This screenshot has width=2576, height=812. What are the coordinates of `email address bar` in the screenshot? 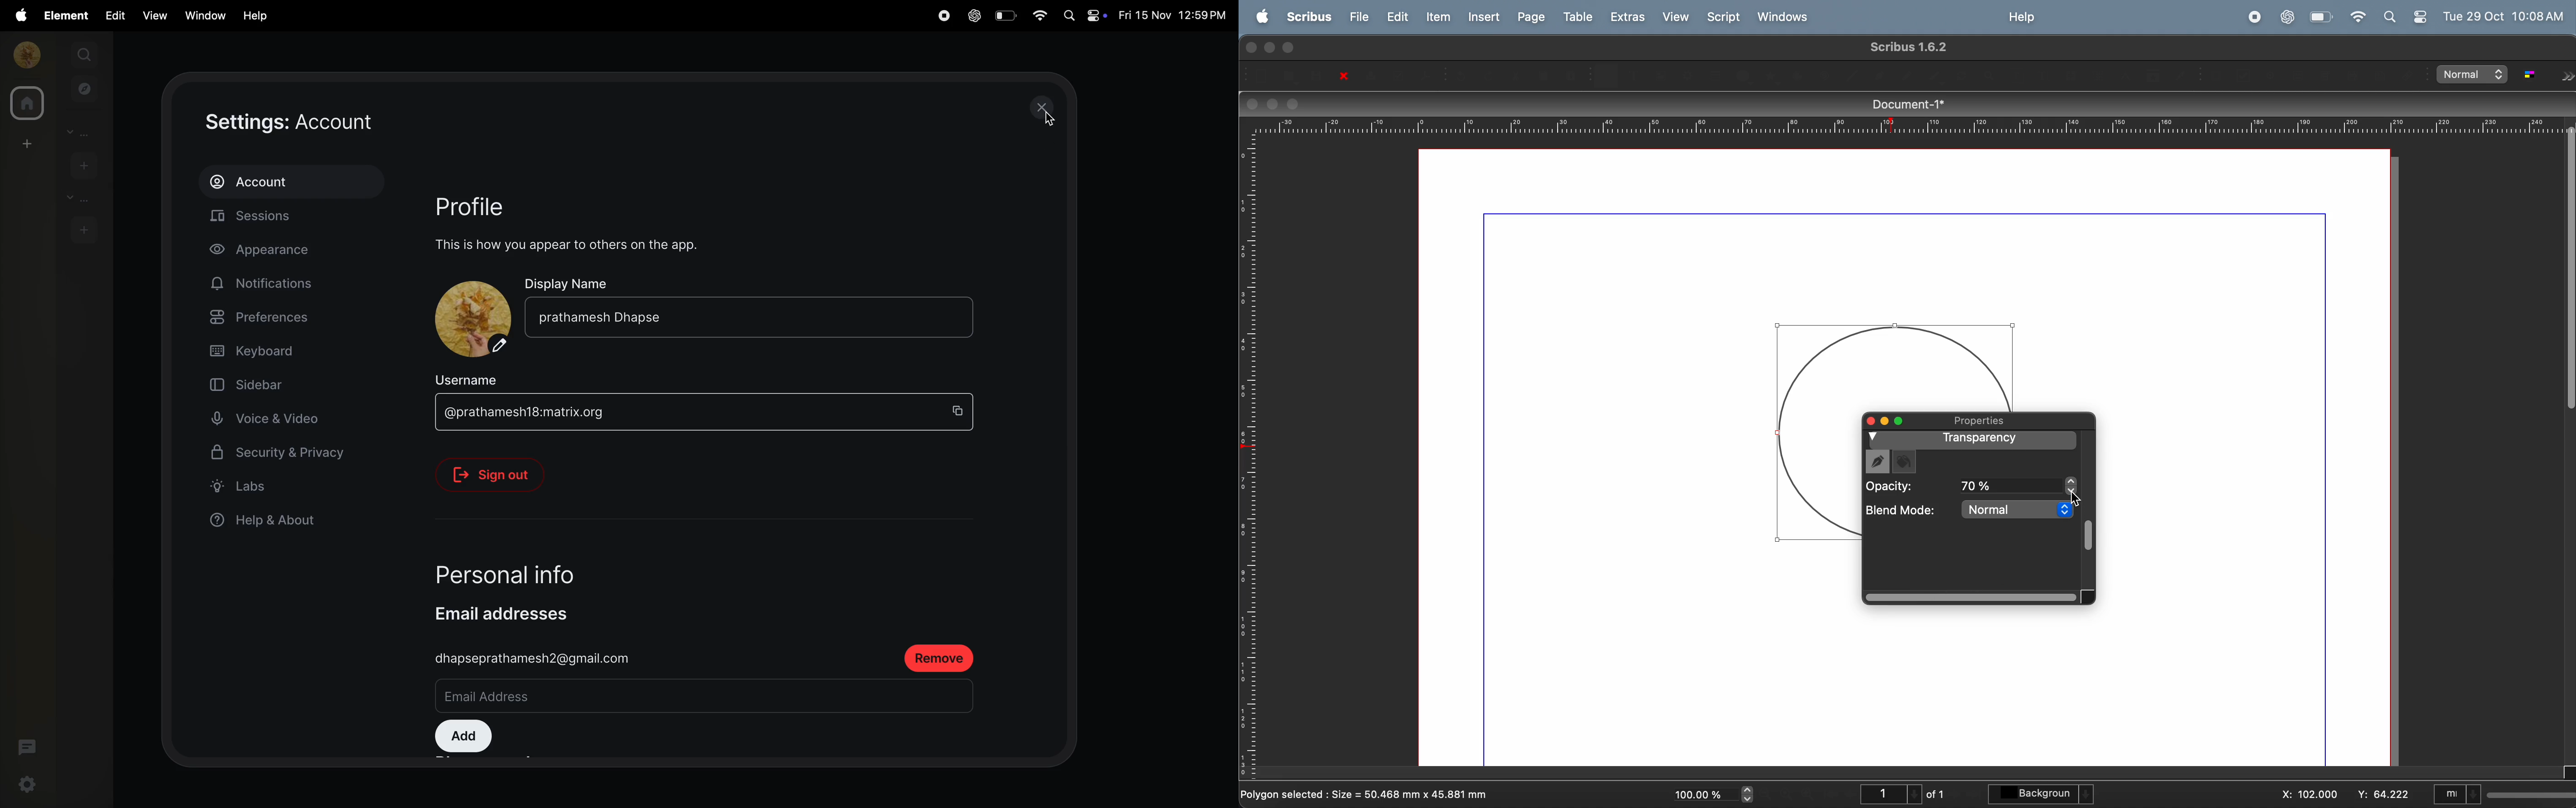 It's located at (579, 698).